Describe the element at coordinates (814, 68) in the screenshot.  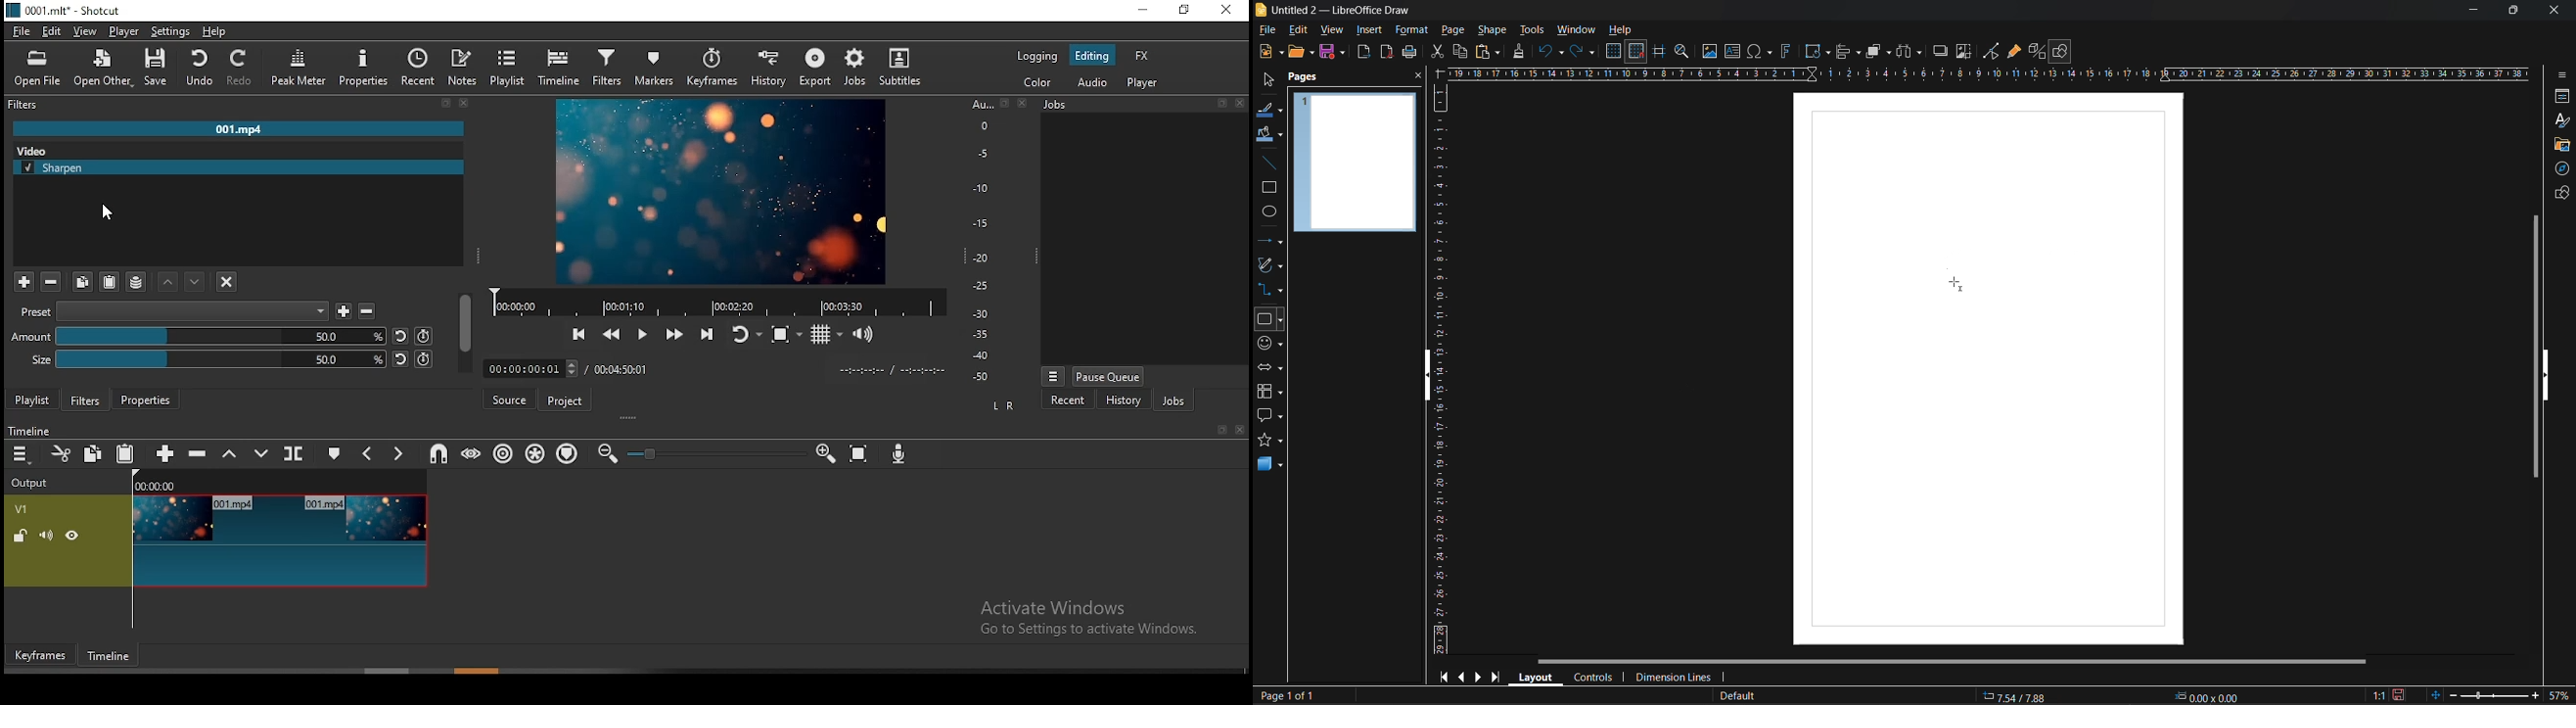
I see `export` at that location.